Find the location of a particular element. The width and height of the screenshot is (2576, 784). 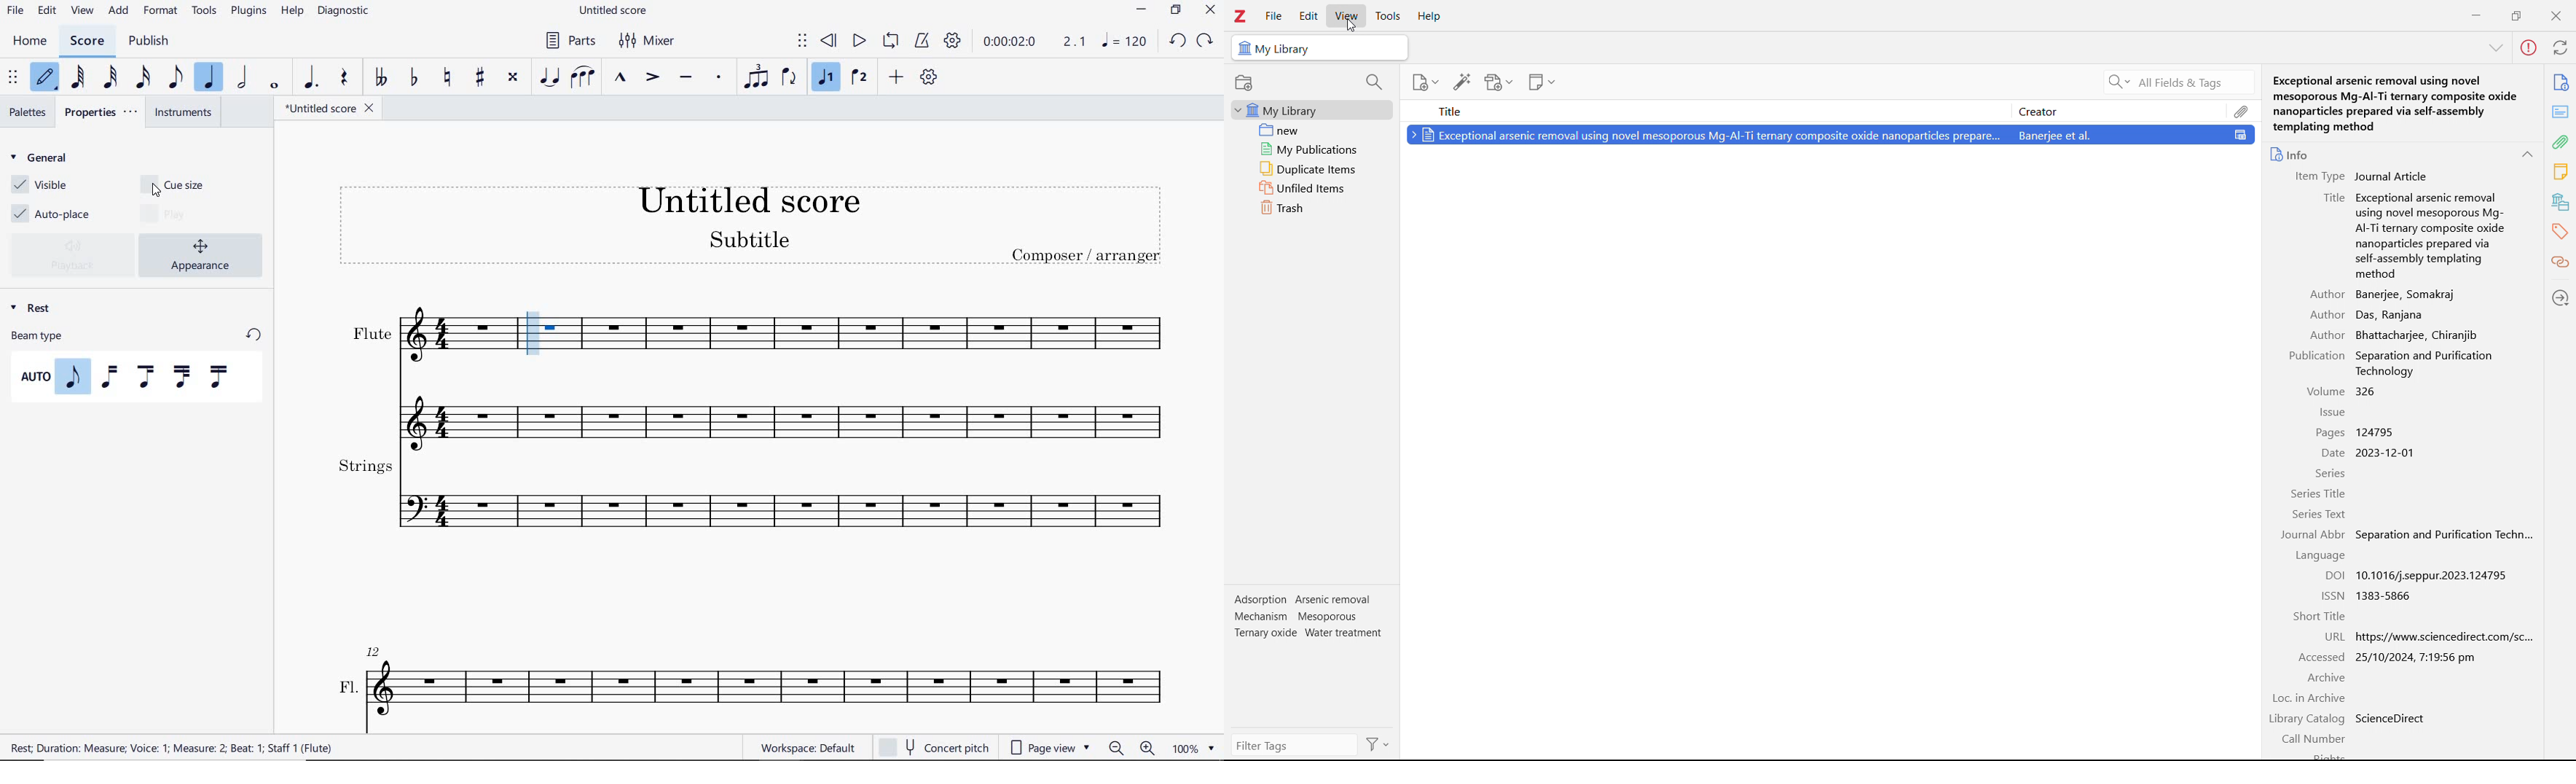

Filters is located at coordinates (1378, 744).